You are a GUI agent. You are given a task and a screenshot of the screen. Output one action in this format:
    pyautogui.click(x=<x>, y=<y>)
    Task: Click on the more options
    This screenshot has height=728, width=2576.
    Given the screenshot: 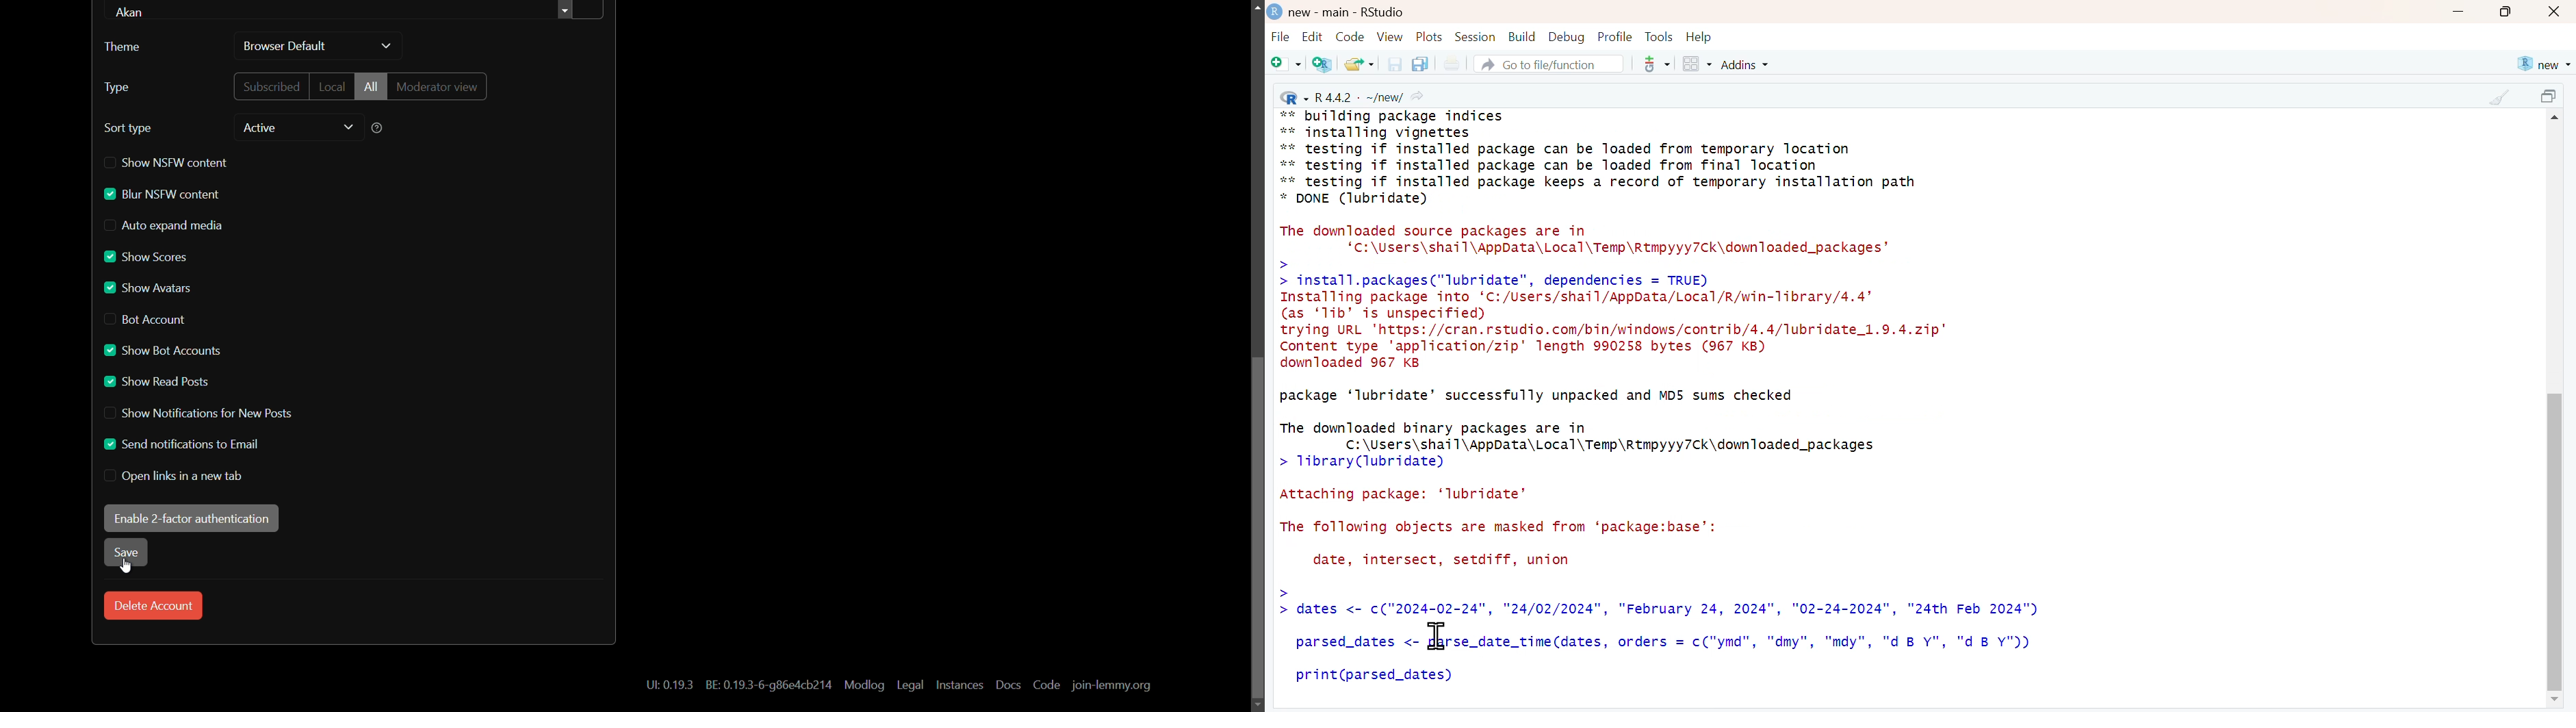 What is the action you would take?
    pyautogui.click(x=1652, y=64)
    